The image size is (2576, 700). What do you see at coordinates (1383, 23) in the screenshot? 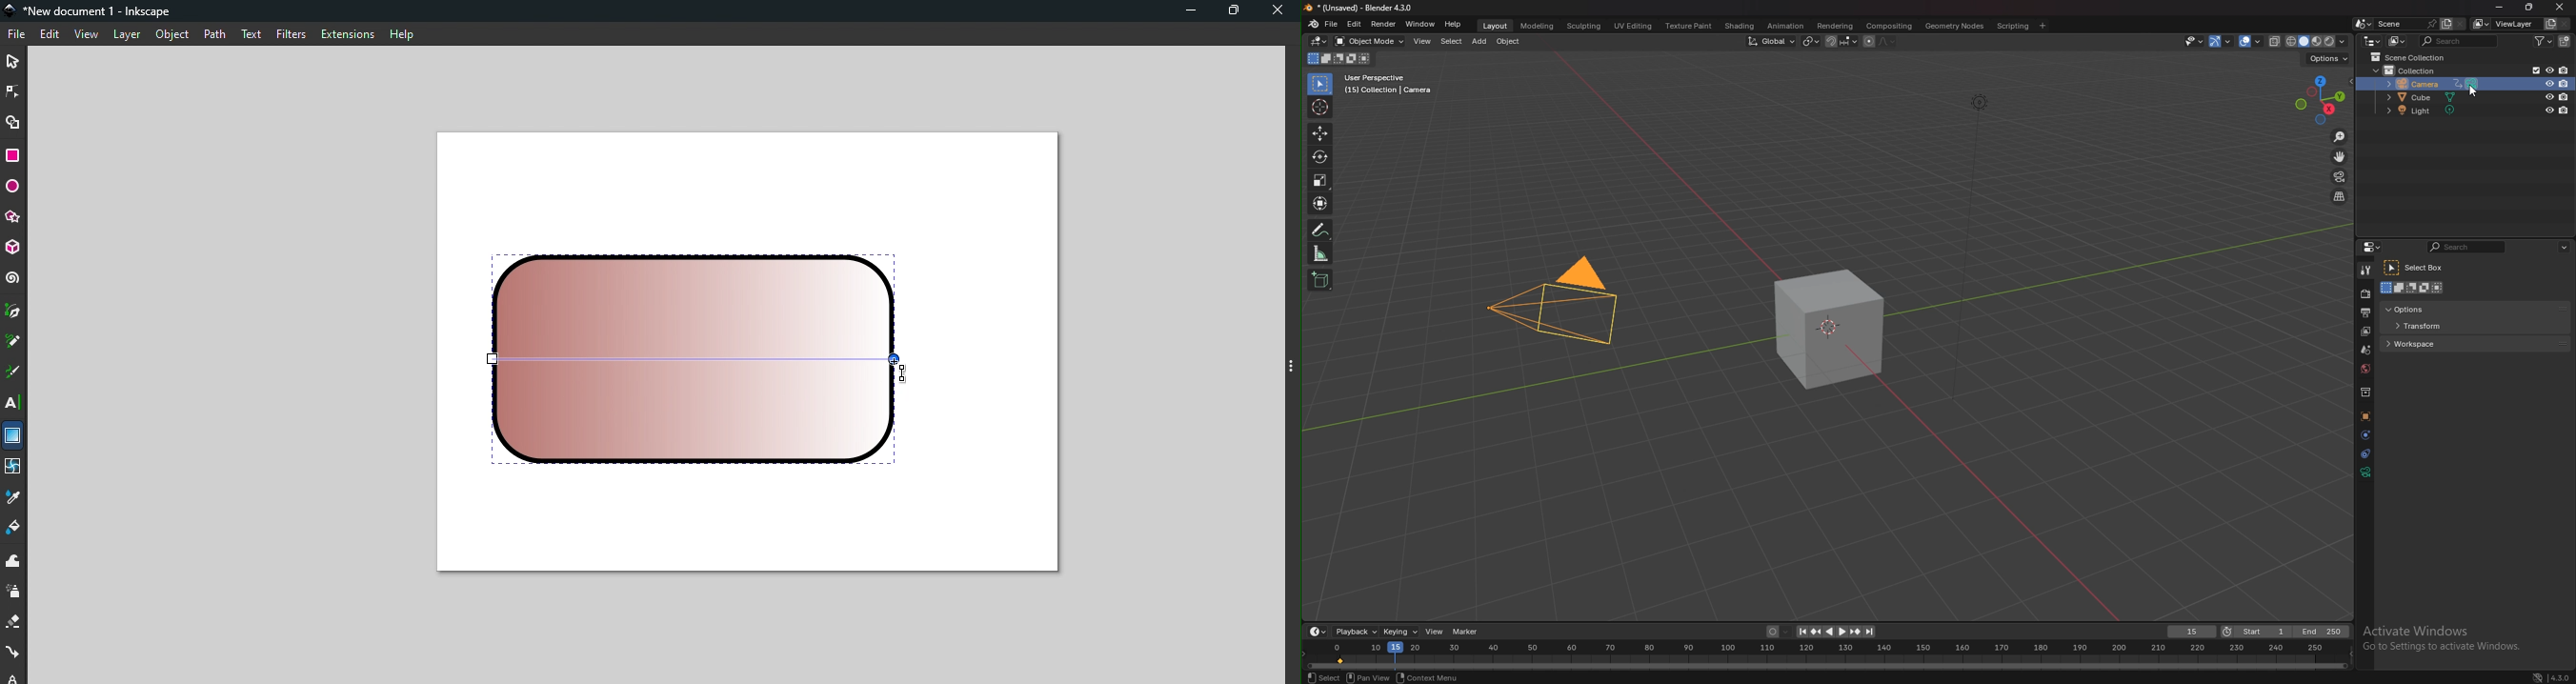
I see `render` at bounding box center [1383, 23].